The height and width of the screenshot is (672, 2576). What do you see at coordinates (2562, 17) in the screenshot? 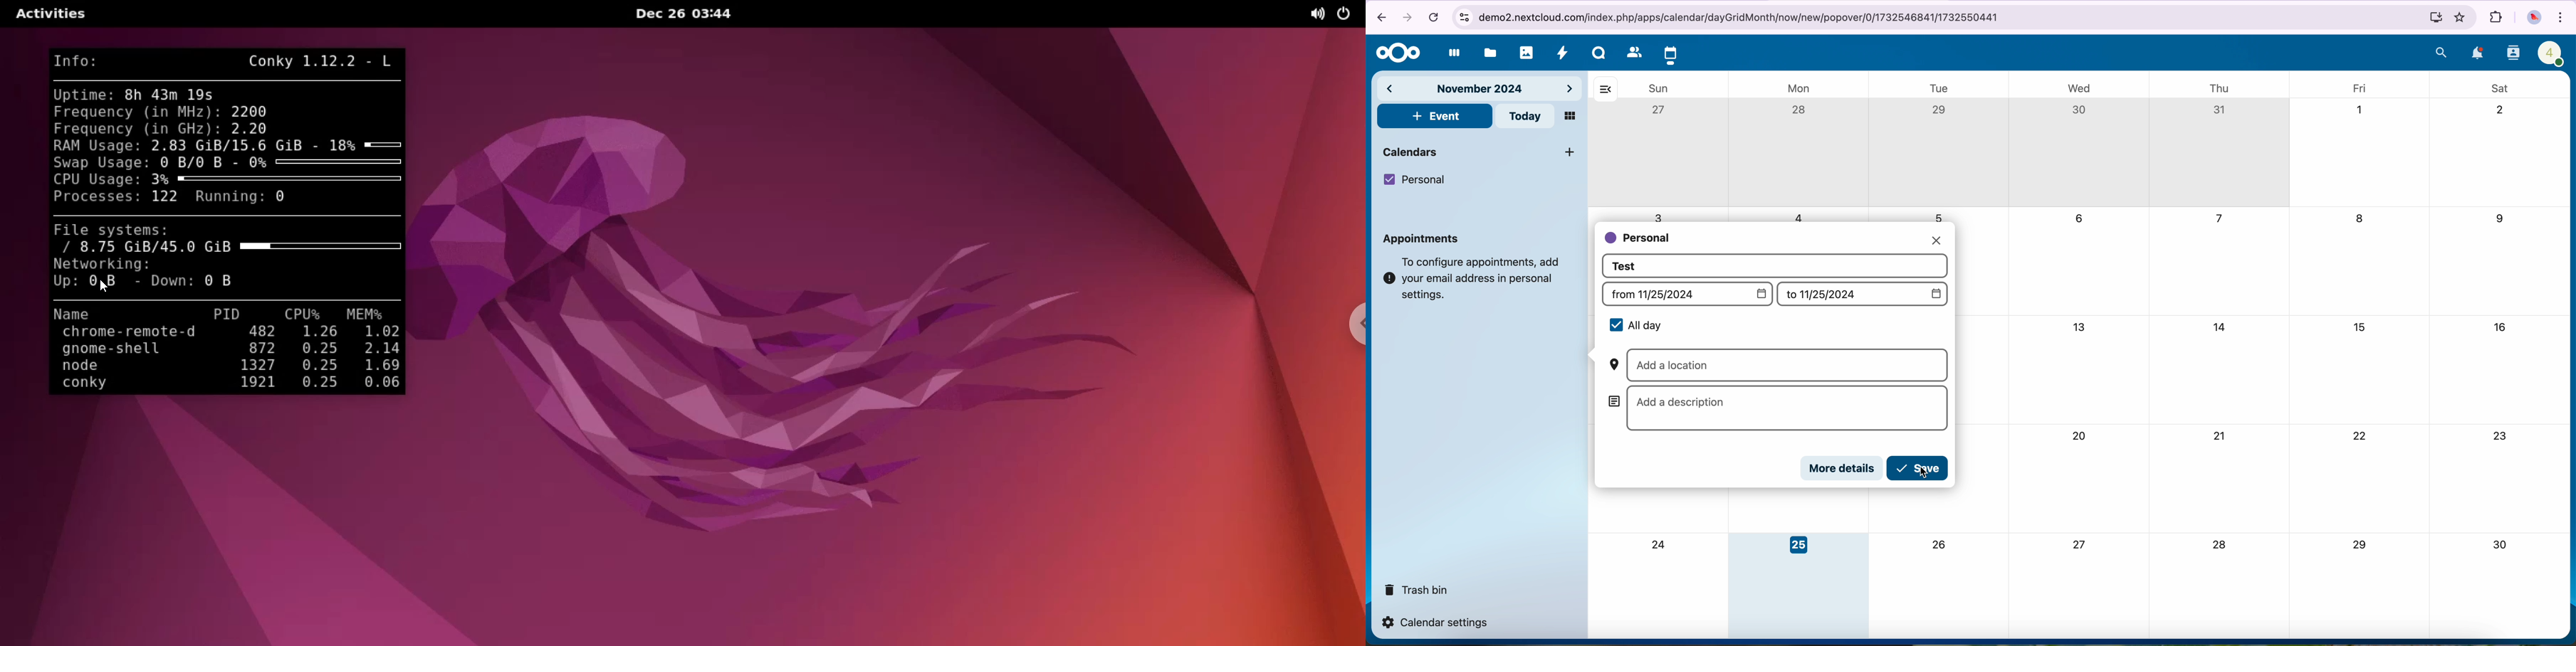
I see `customize and control Google Chrome` at bounding box center [2562, 17].